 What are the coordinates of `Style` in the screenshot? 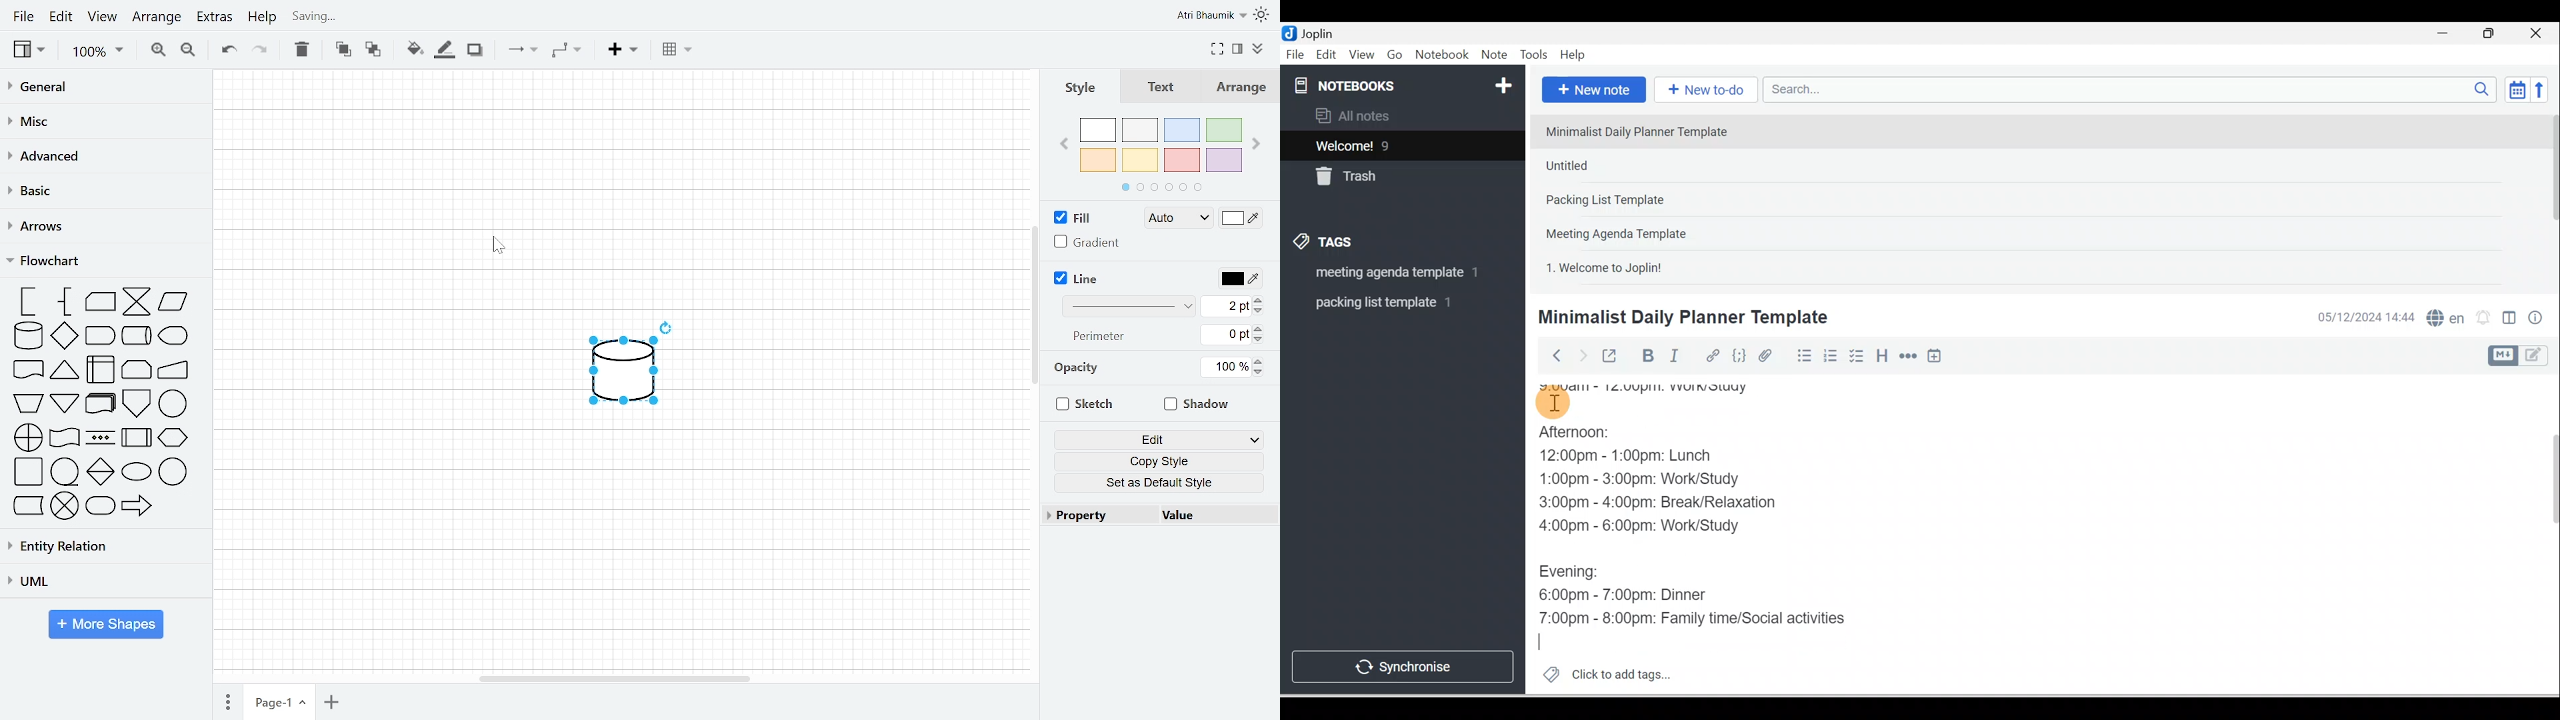 It's located at (1081, 87).